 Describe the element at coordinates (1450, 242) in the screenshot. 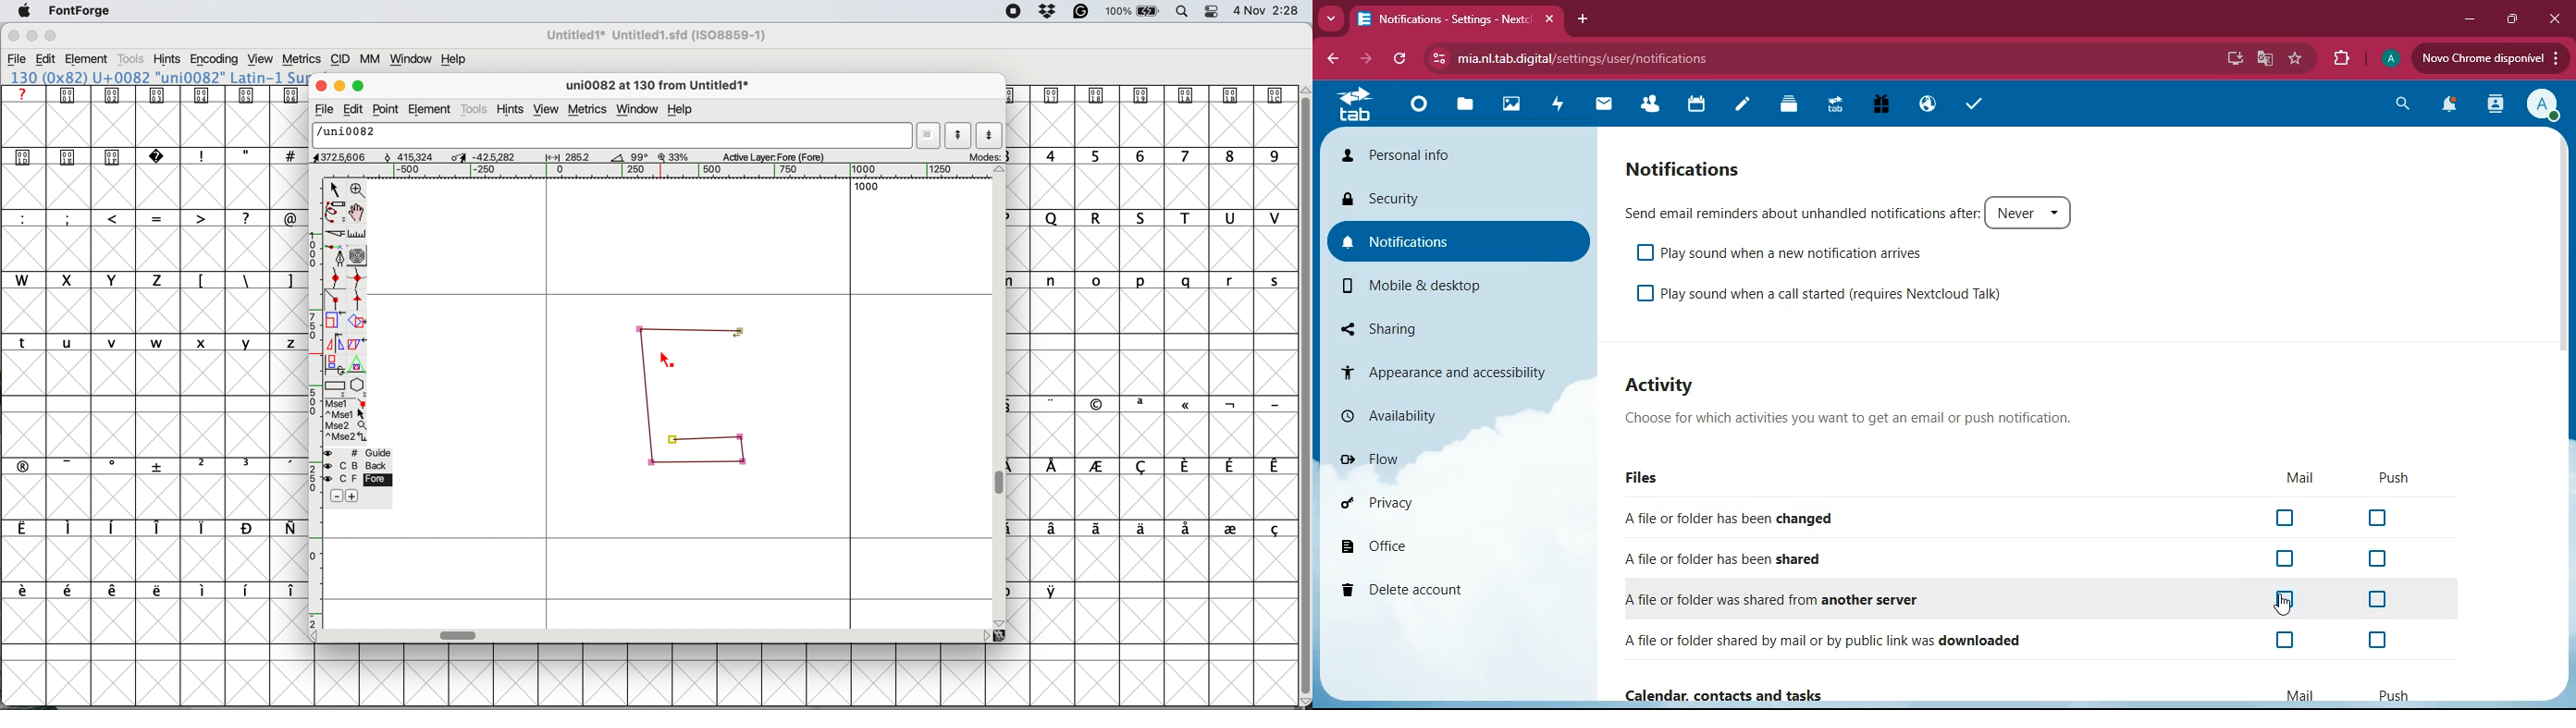

I see `notifications` at that location.